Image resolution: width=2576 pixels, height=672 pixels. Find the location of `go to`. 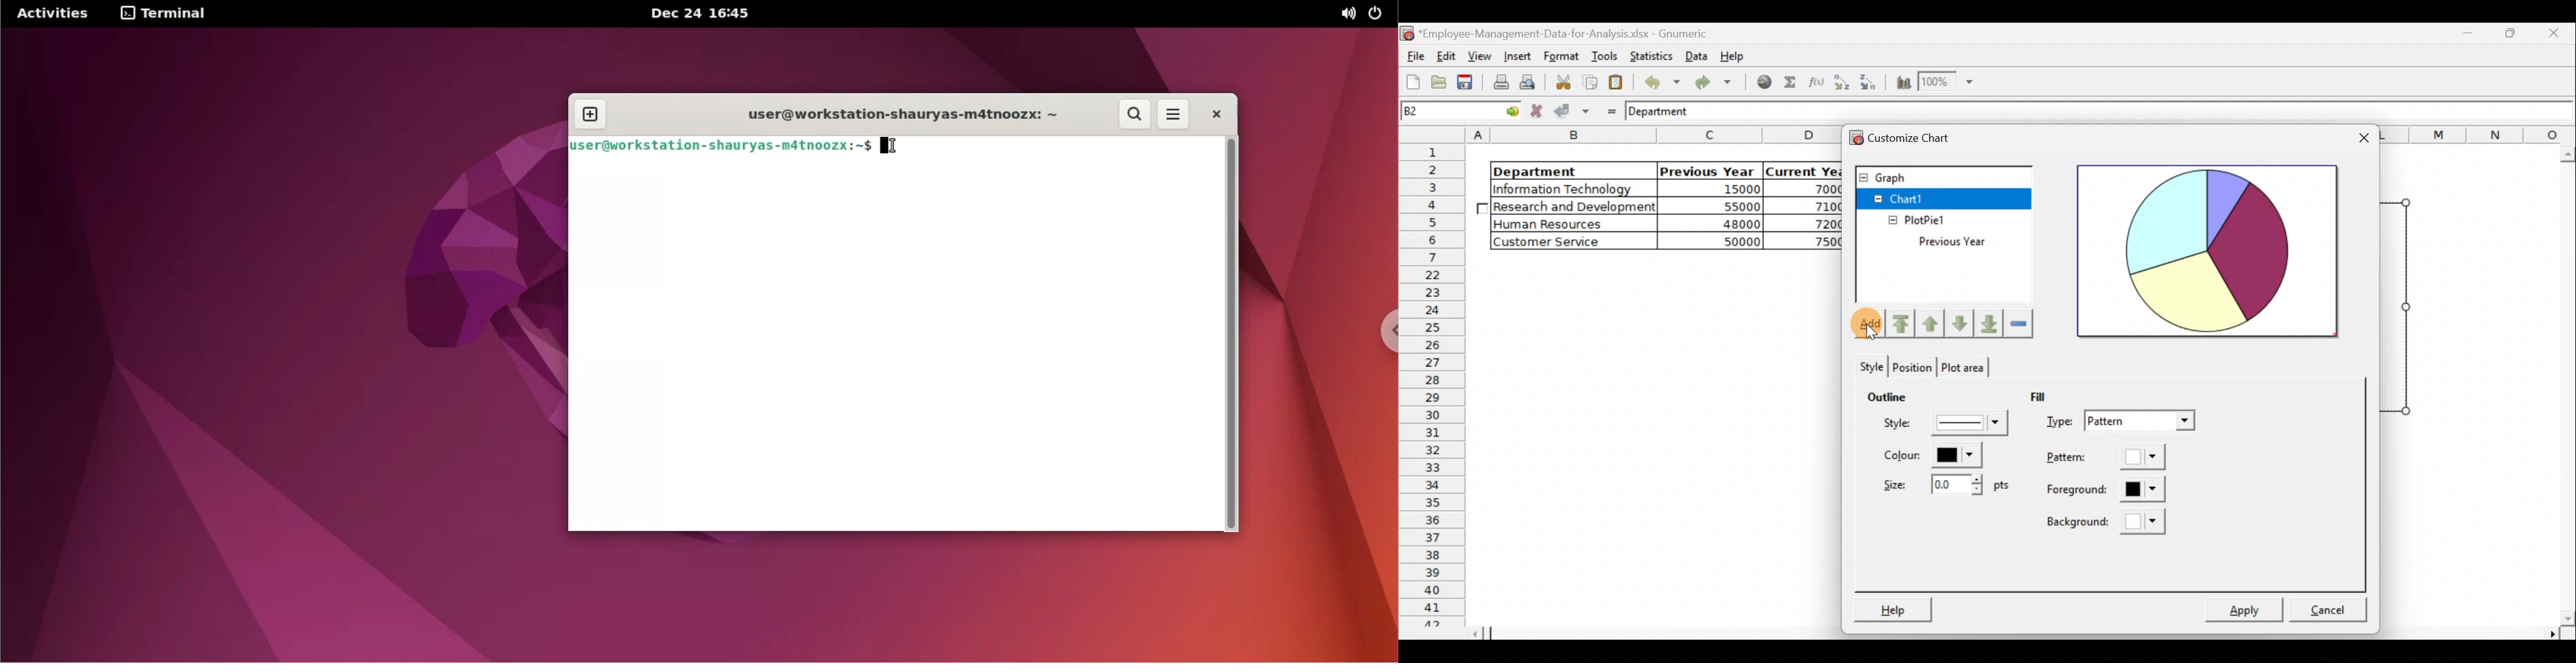

go to is located at coordinates (1505, 112).